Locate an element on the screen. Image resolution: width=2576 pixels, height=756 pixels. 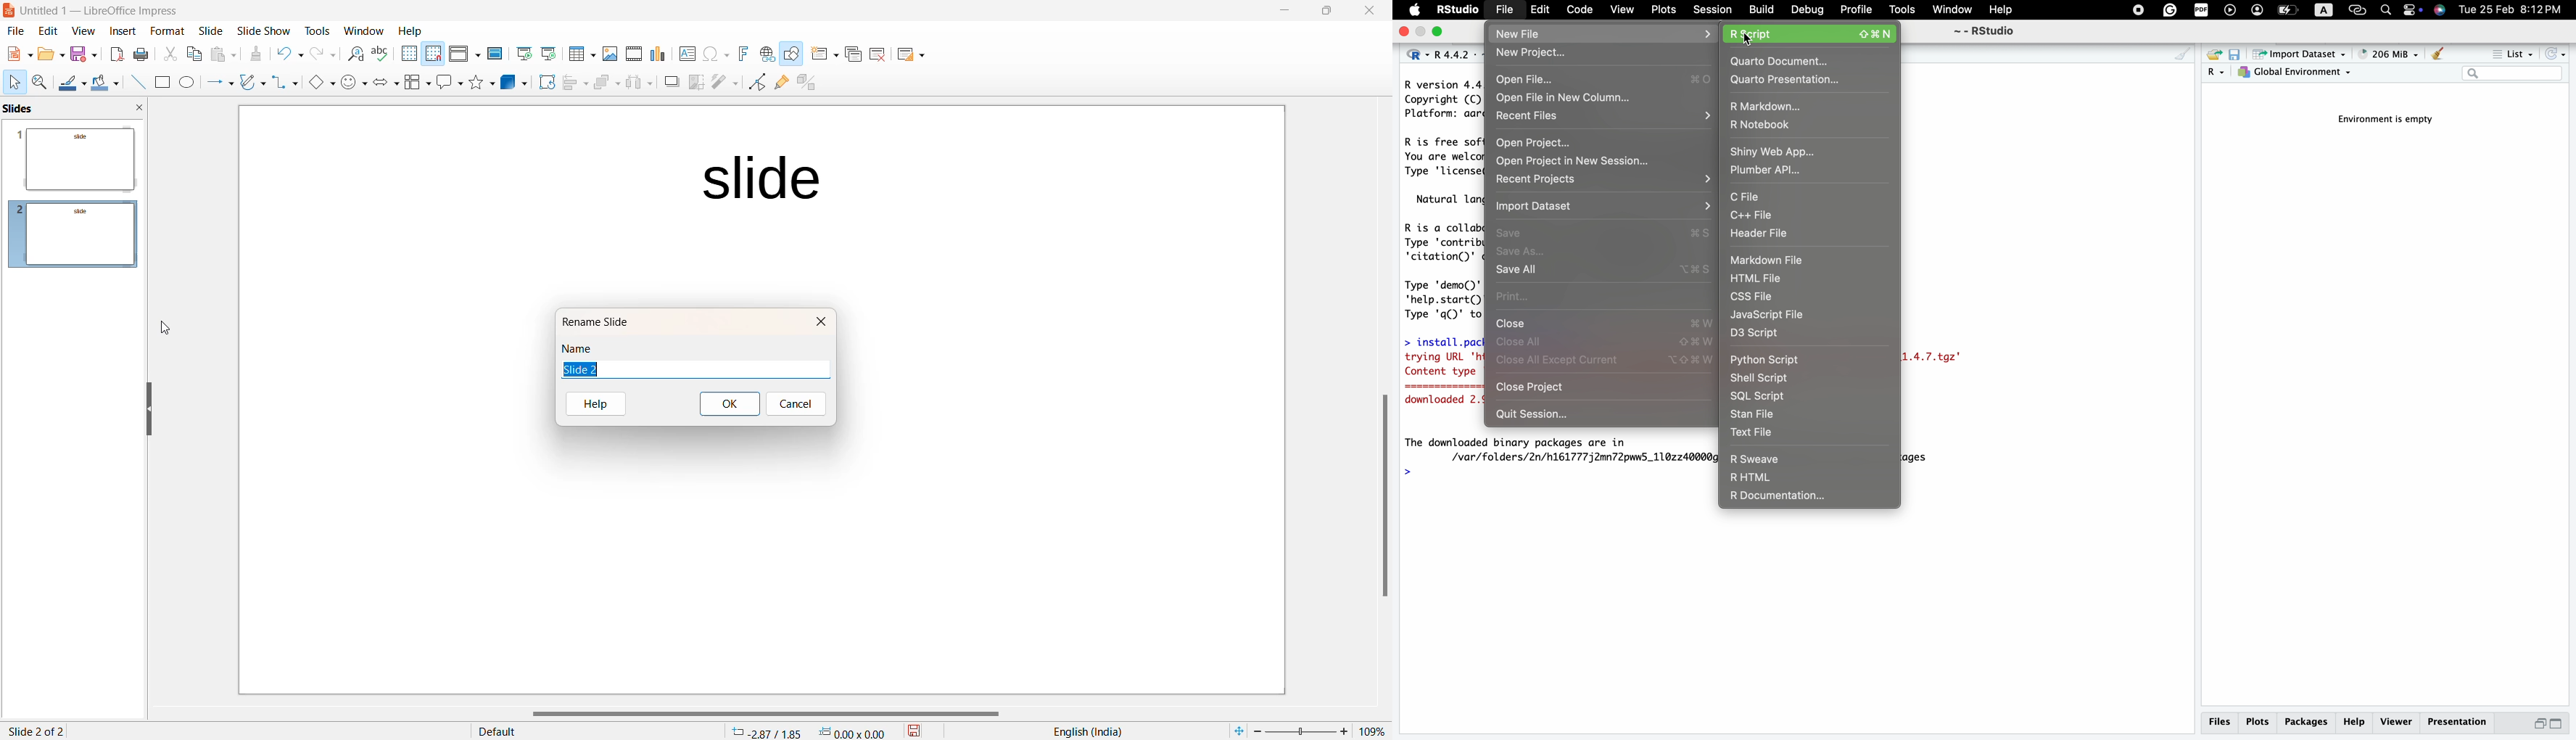
Window is located at coordinates (360, 29).